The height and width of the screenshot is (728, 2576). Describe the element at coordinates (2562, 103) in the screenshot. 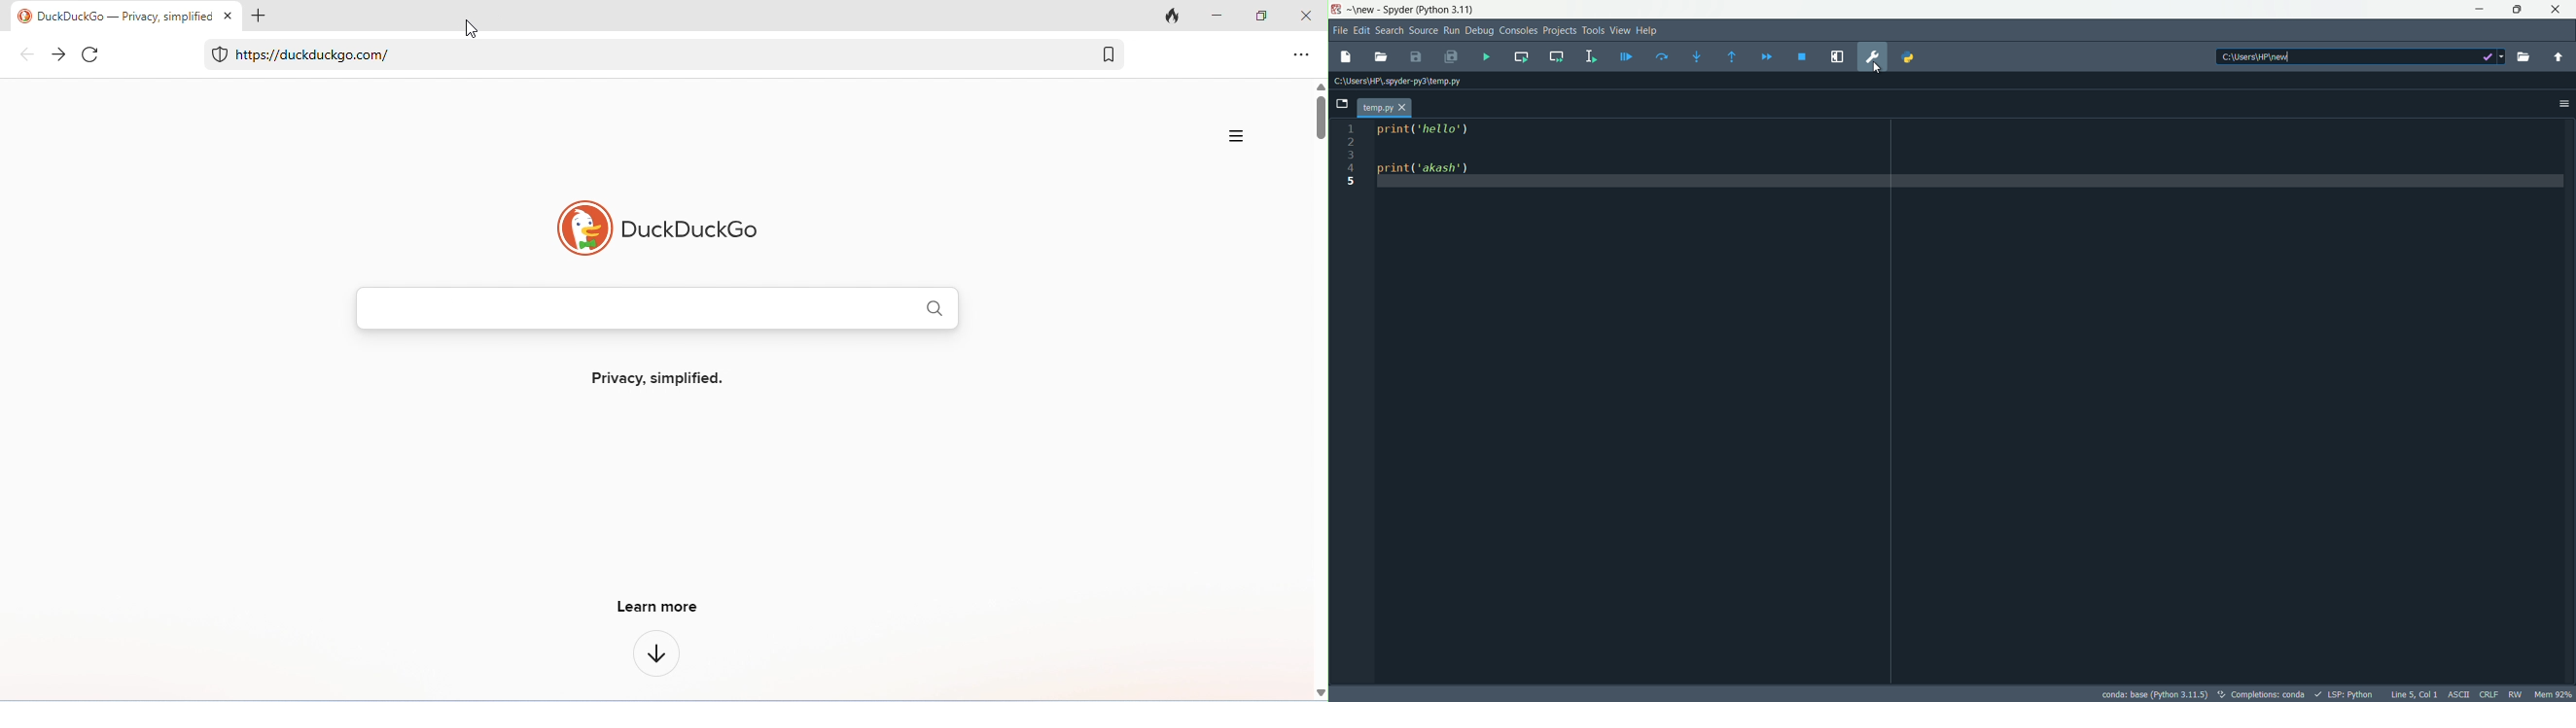

I see `options` at that location.